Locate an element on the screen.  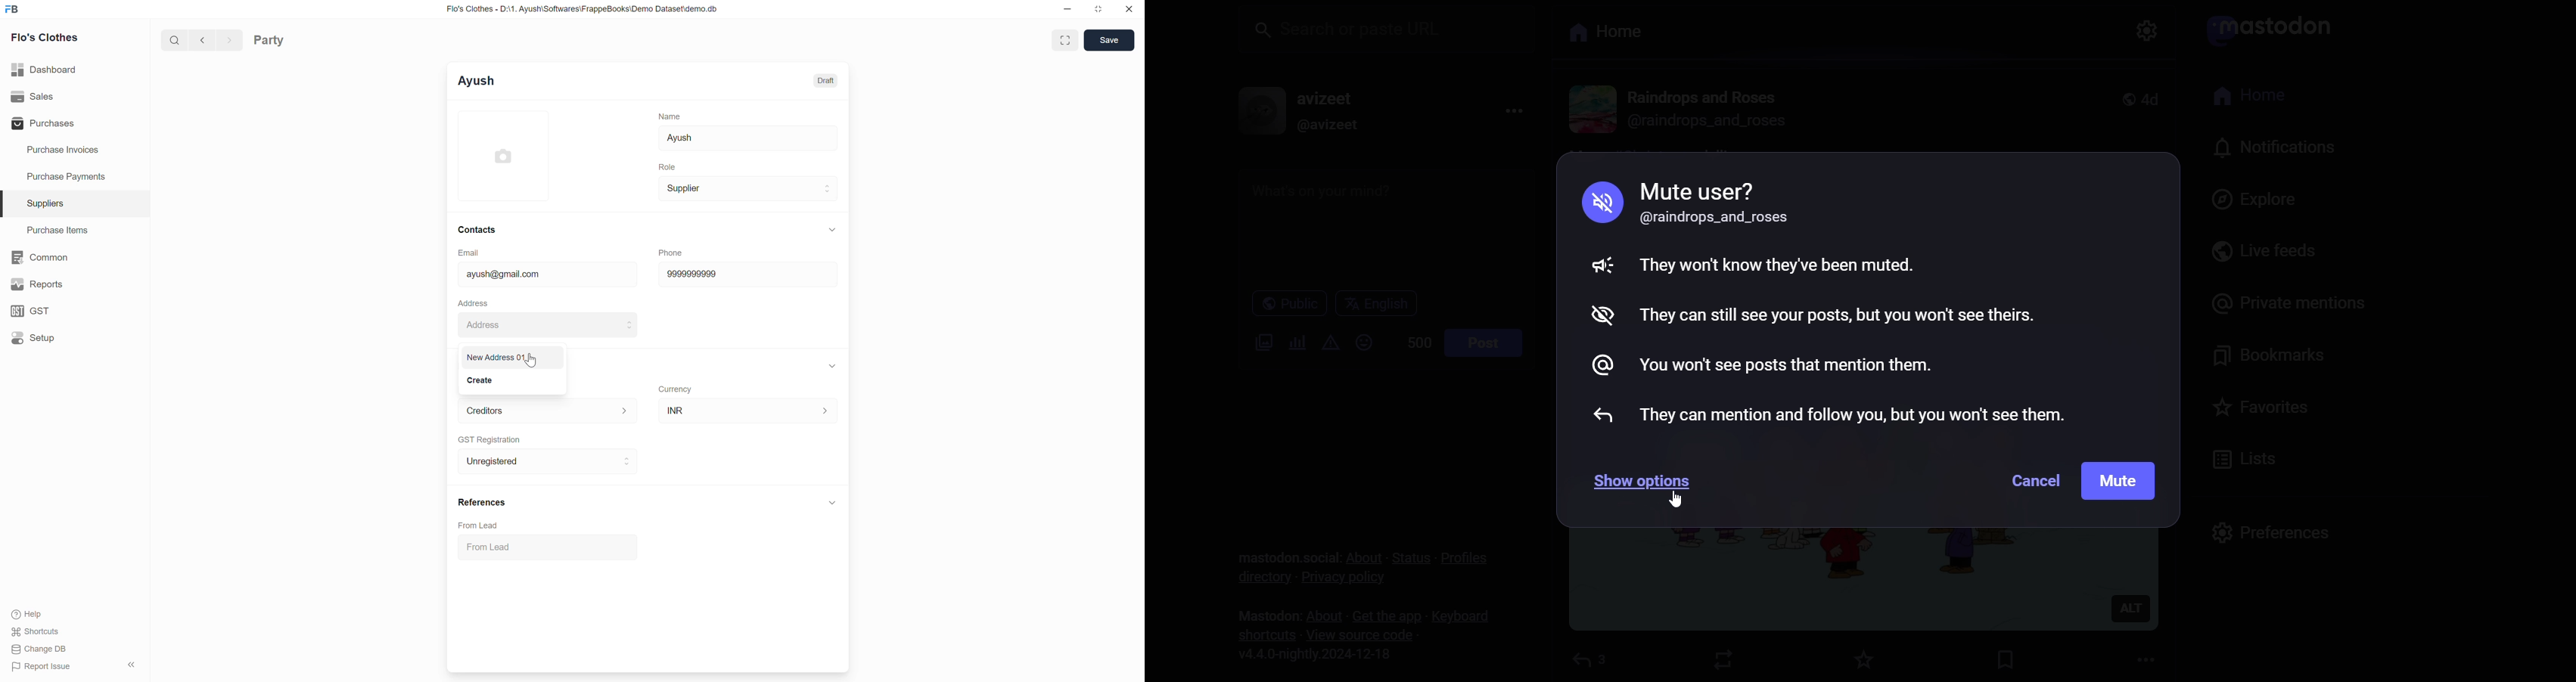
Change dimension is located at coordinates (1099, 9).